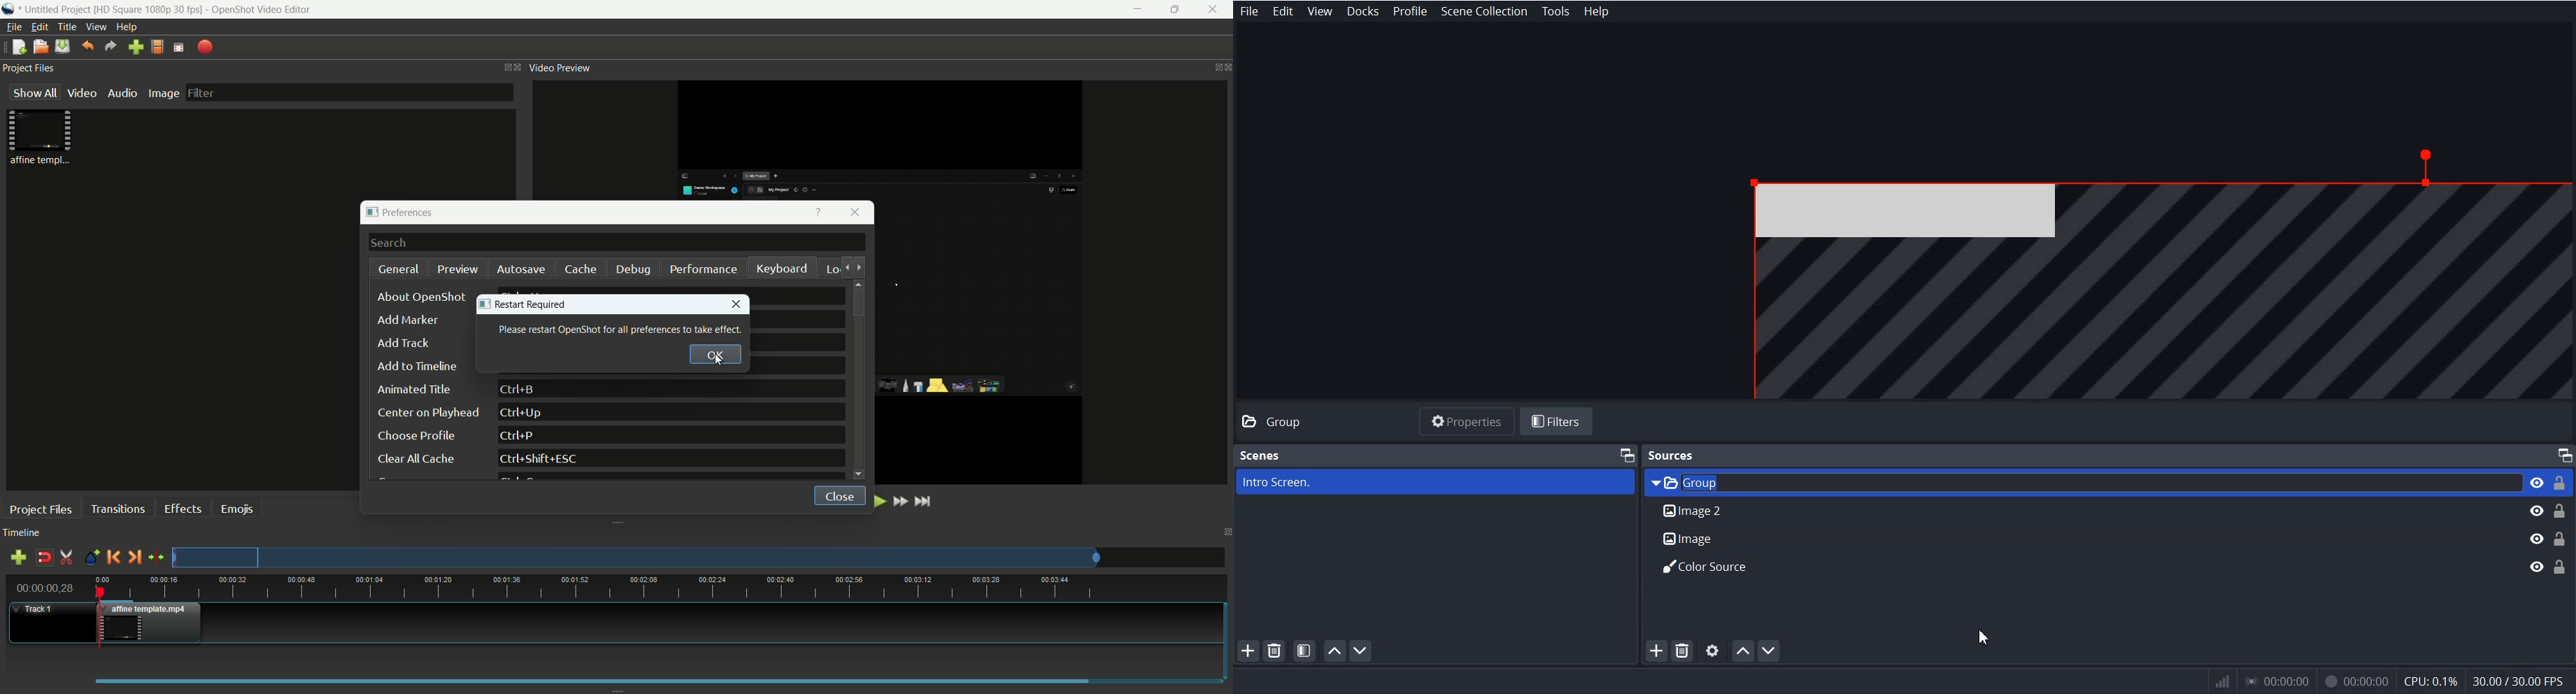 This screenshot has height=700, width=2576. I want to click on Image 2, so click(2079, 512).